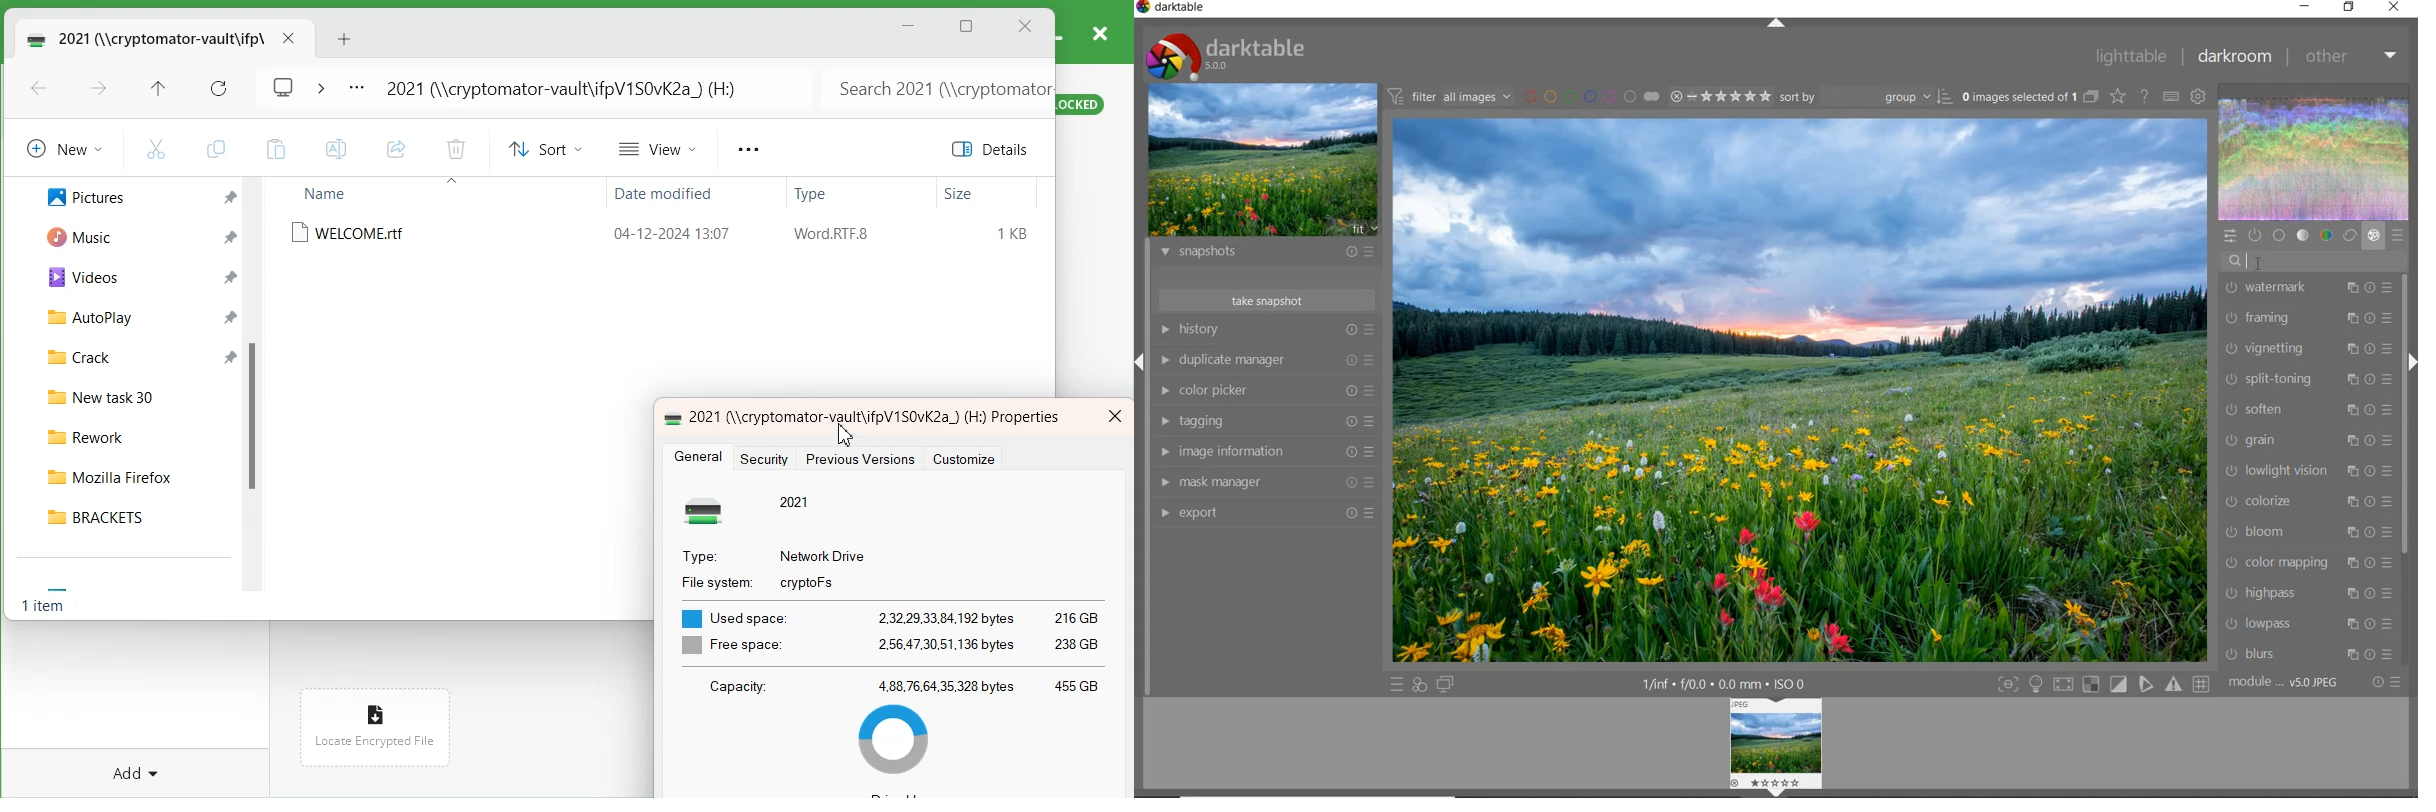 The height and width of the screenshot is (812, 2436). What do you see at coordinates (347, 39) in the screenshot?
I see `Add new Tab` at bounding box center [347, 39].